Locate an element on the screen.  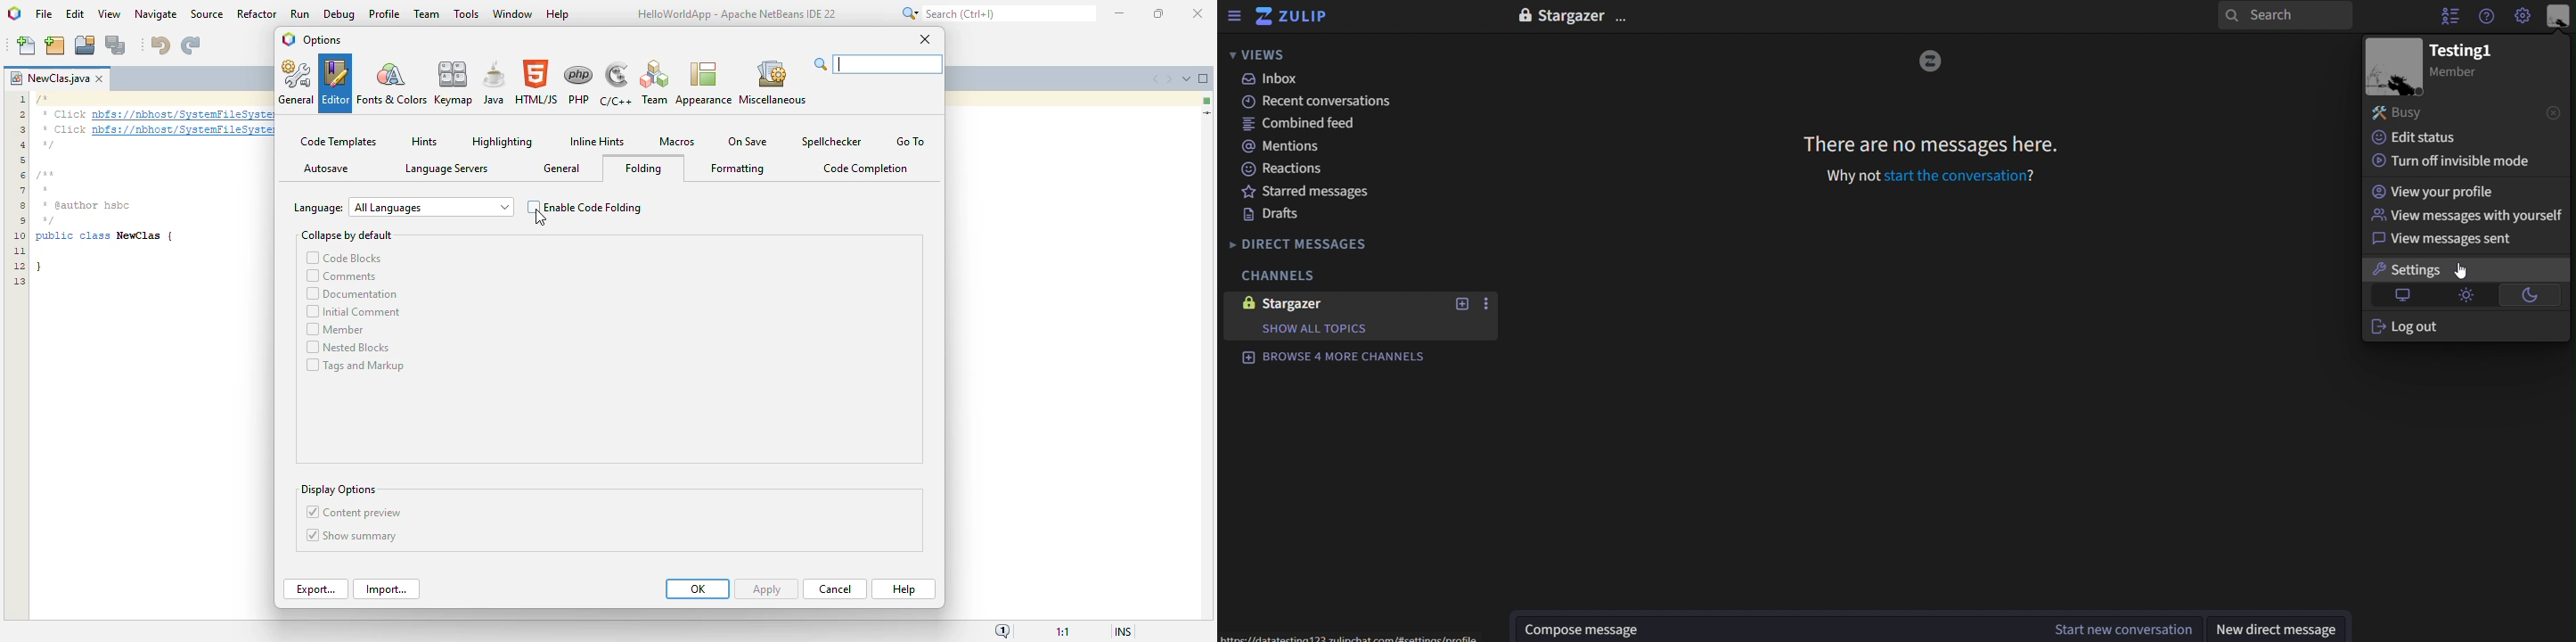
image is located at coordinates (2394, 67).